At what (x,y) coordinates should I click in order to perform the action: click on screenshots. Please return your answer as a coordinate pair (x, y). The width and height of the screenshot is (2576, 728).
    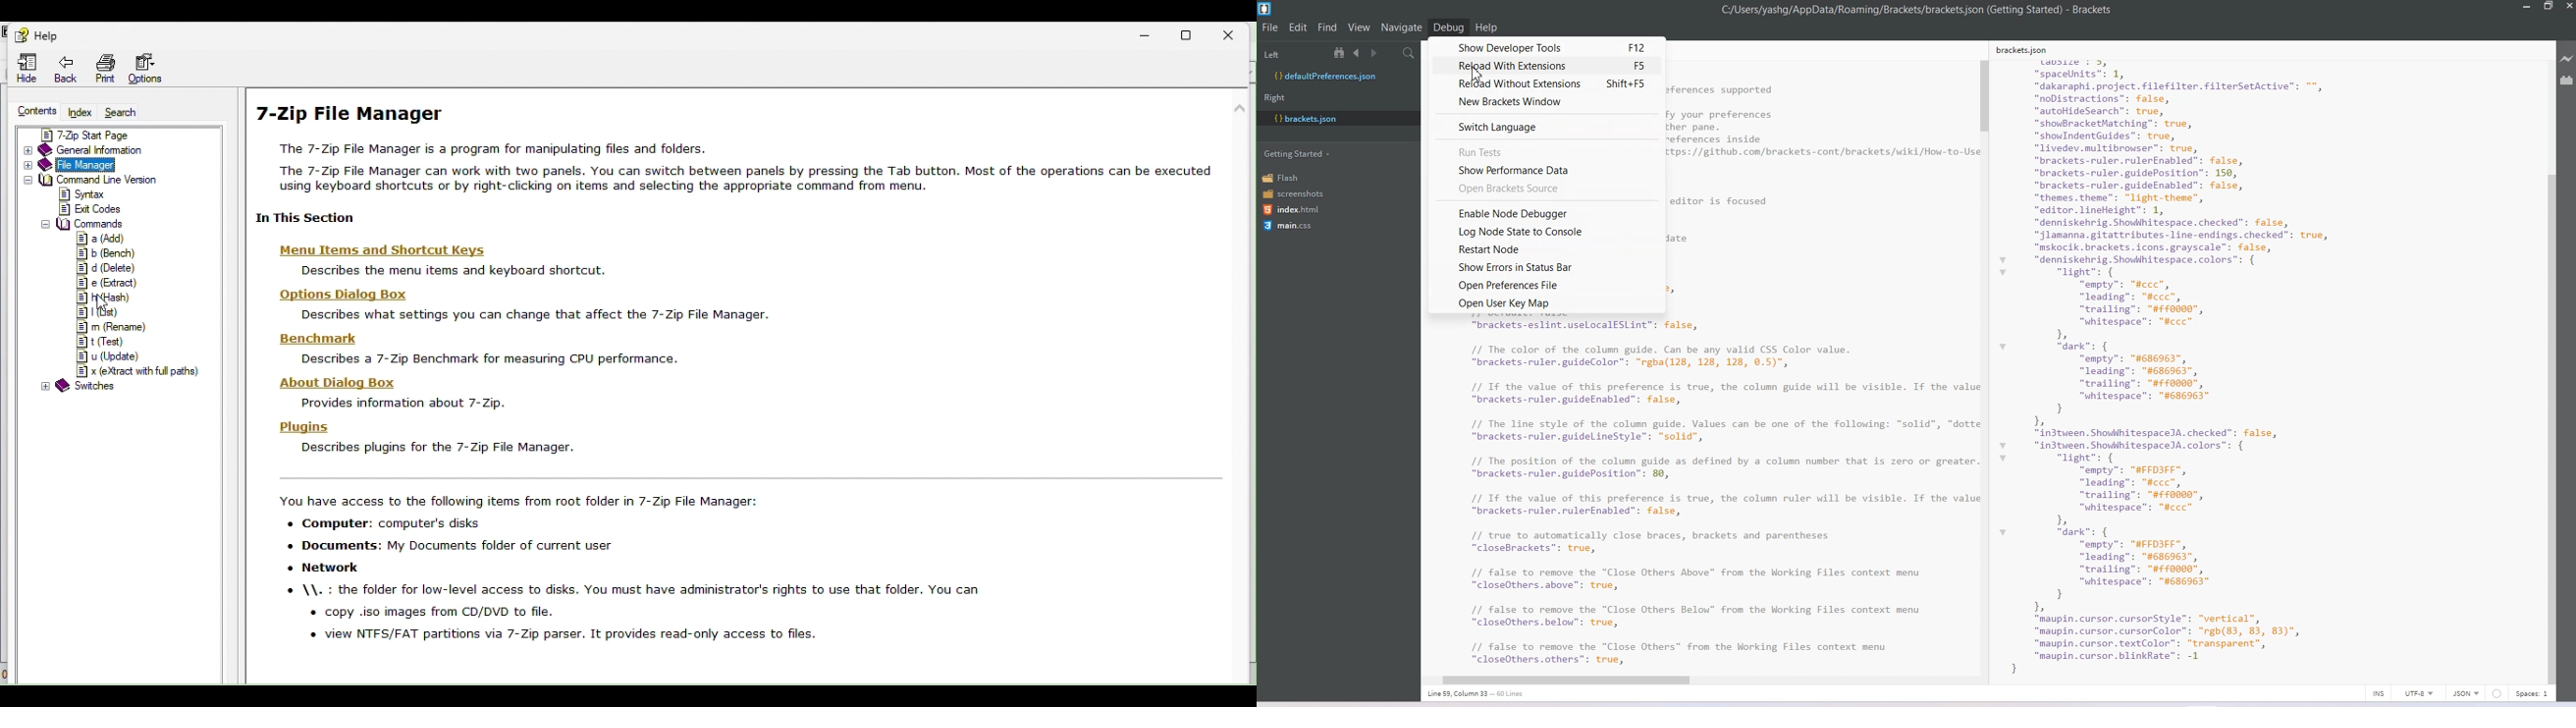
    Looking at the image, I should click on (1294, 195).